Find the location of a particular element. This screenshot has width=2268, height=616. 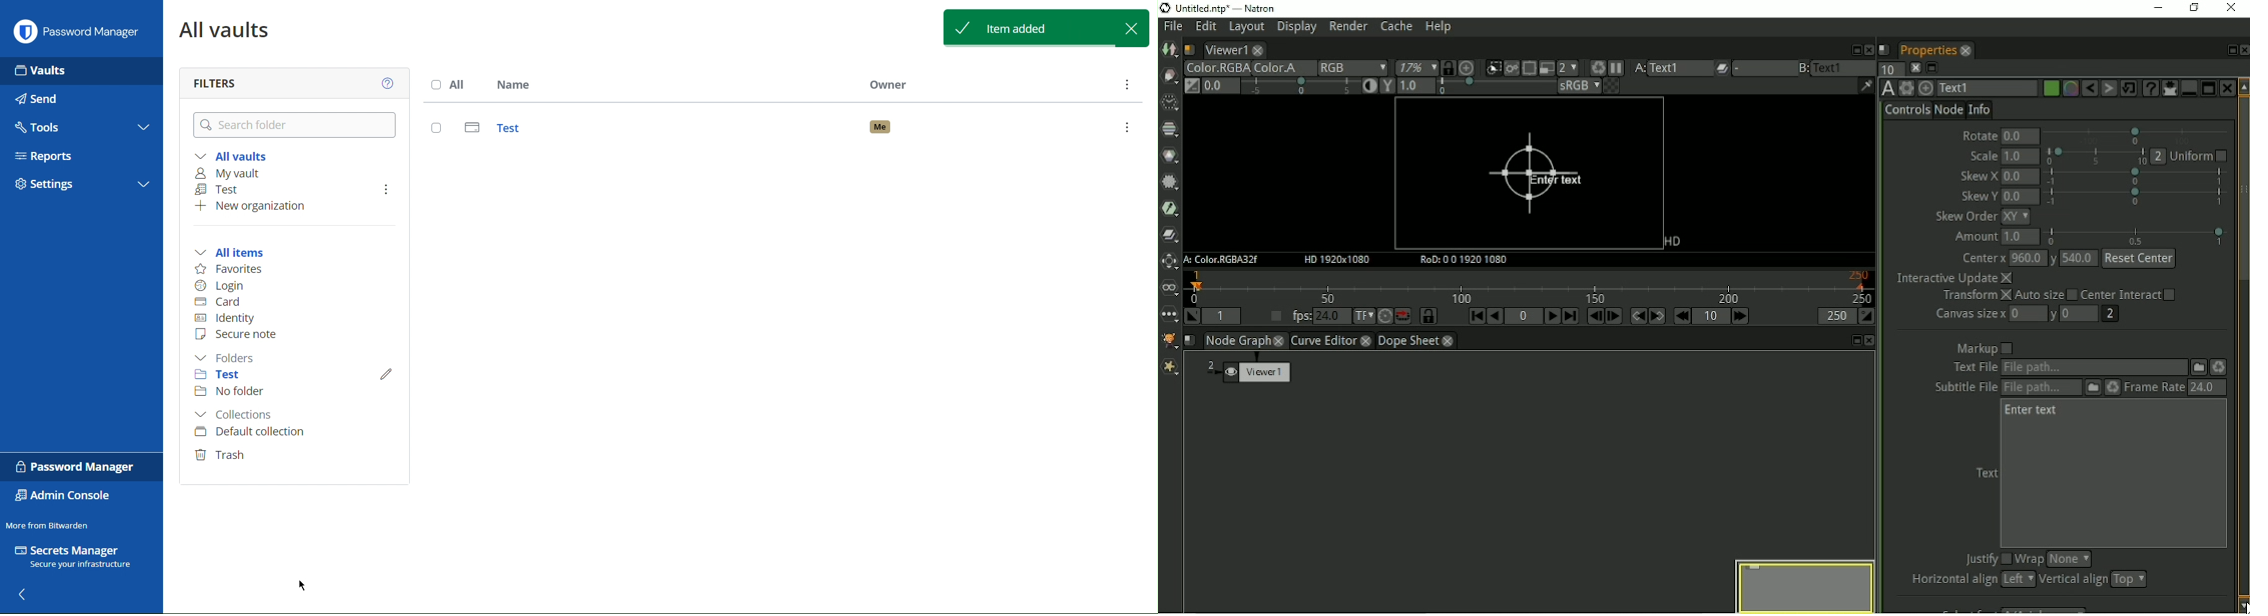

Display is located at coordinates (1296, 29).